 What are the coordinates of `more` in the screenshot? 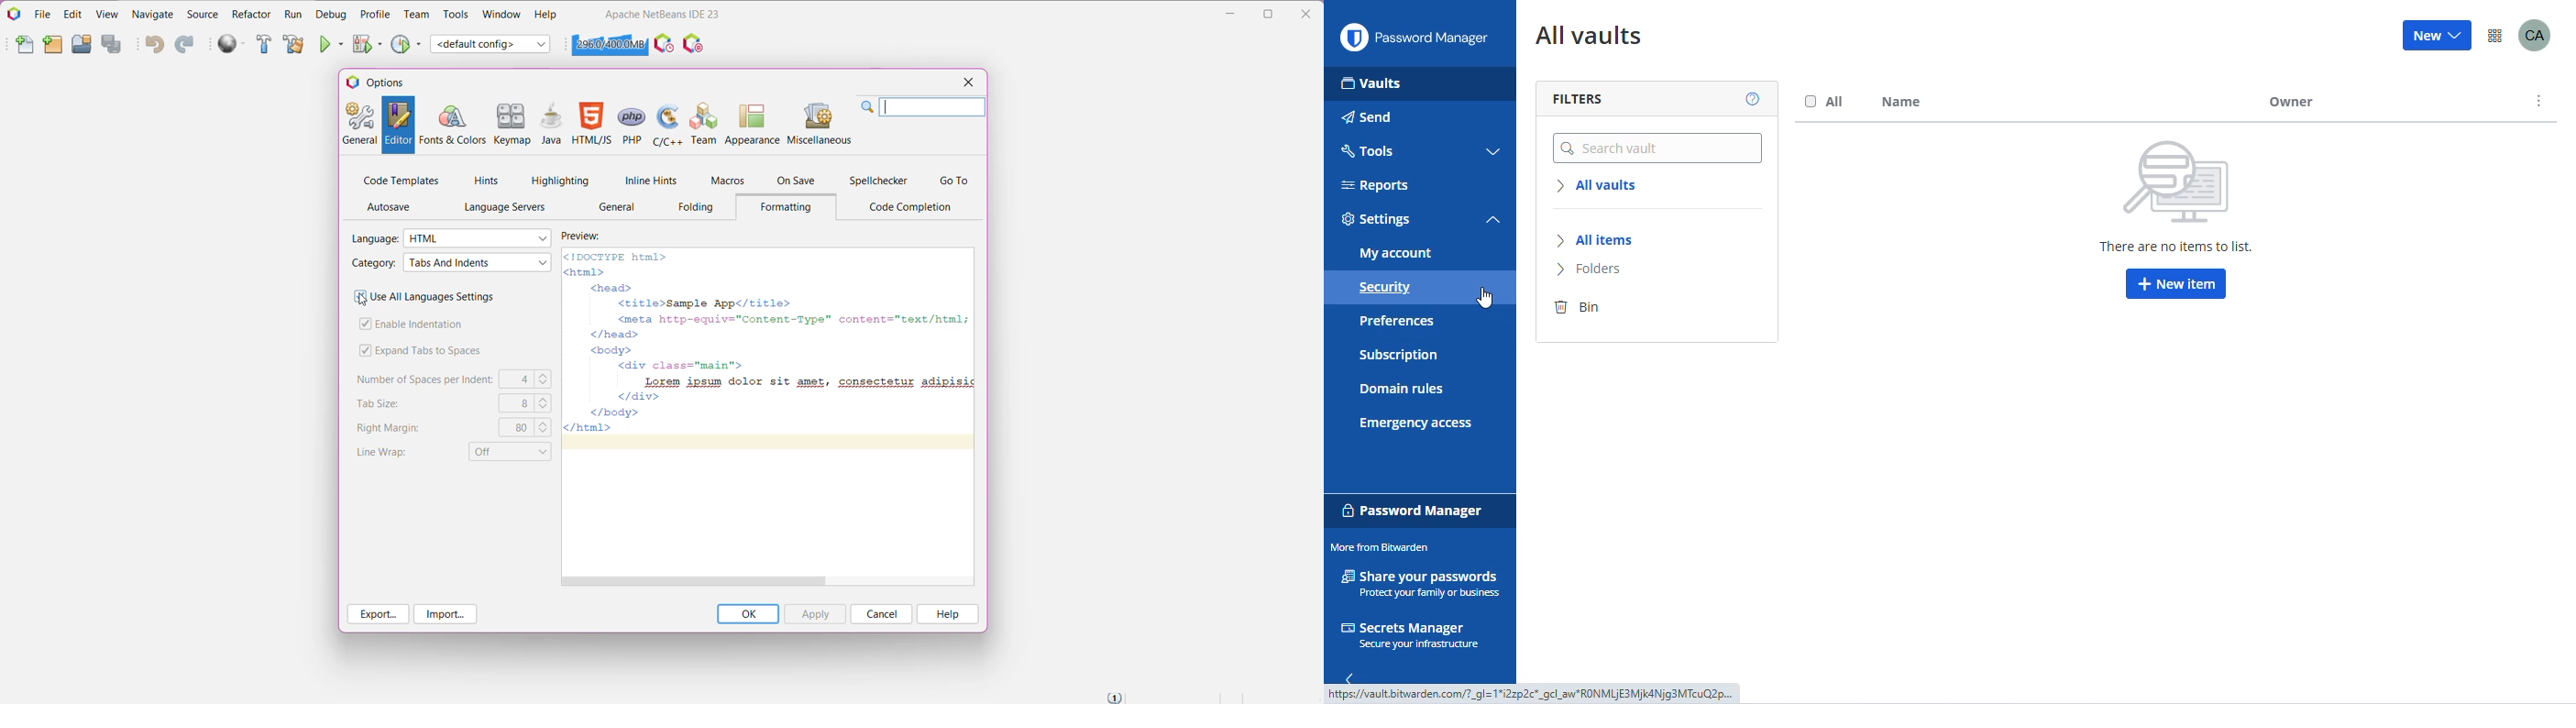 It's located at (2540, 101).